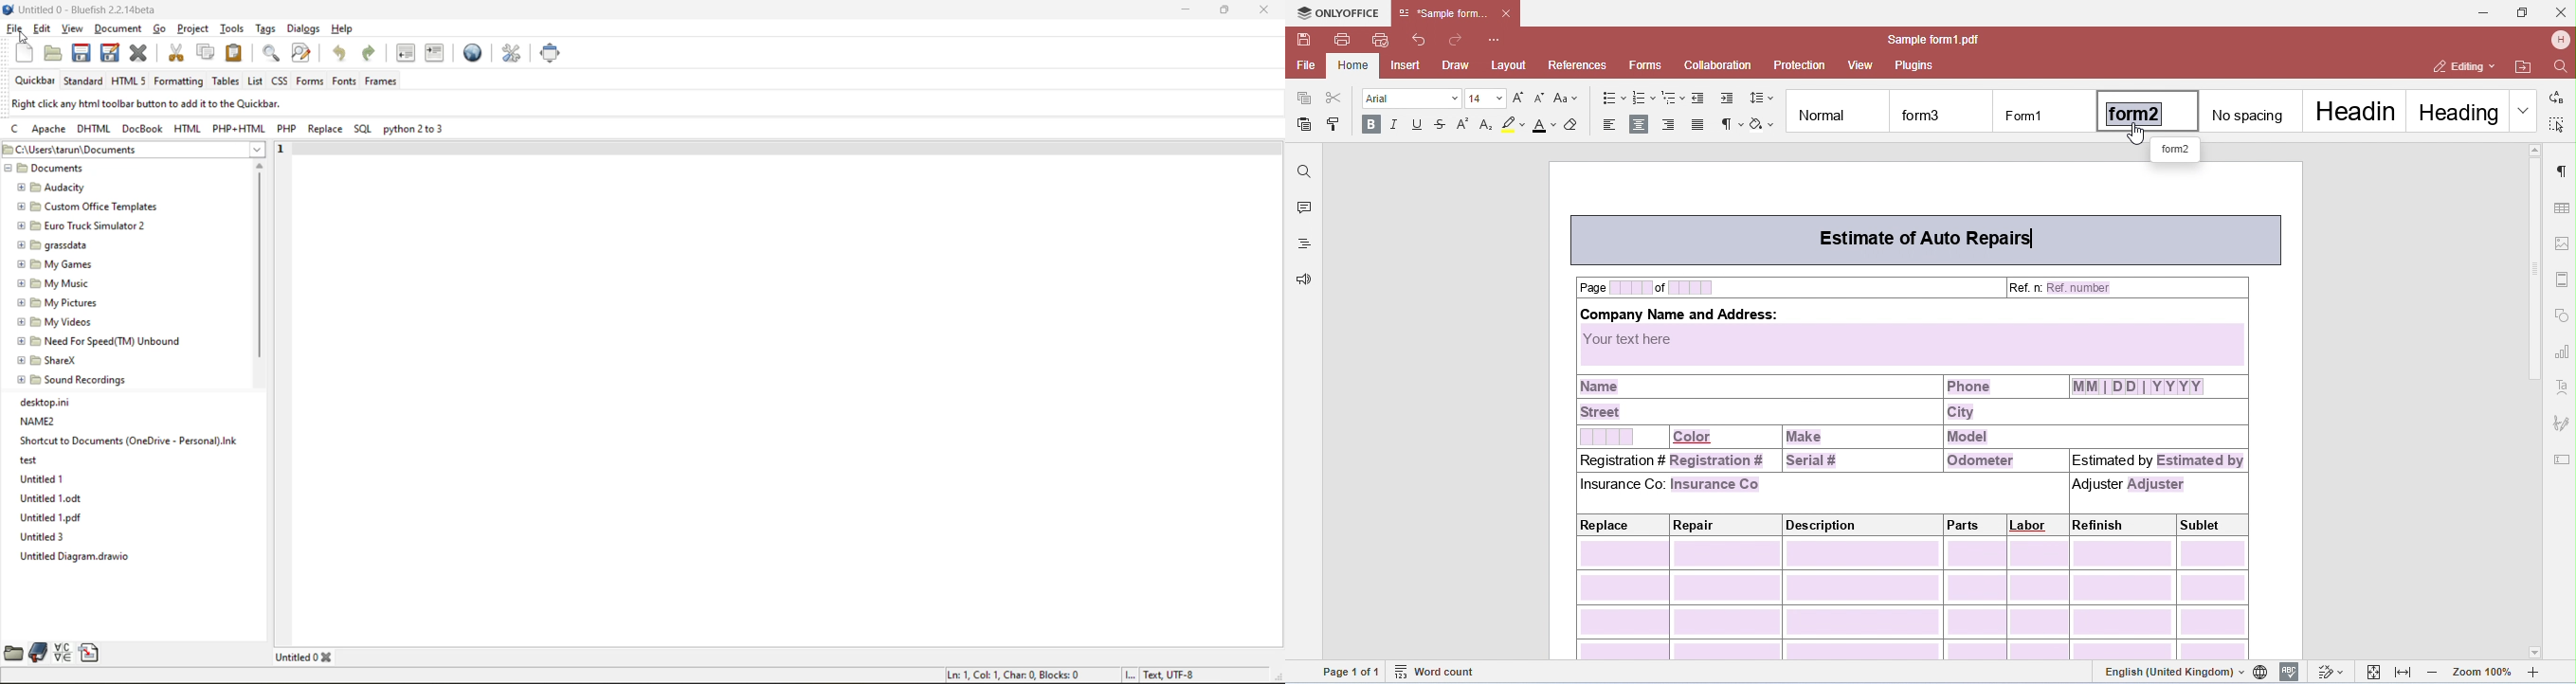 The image size is (2576, 700). What do you see at coordinates (40, 652) in the screenshot?
I see `bookmarks` at bounding box center [40, 652].